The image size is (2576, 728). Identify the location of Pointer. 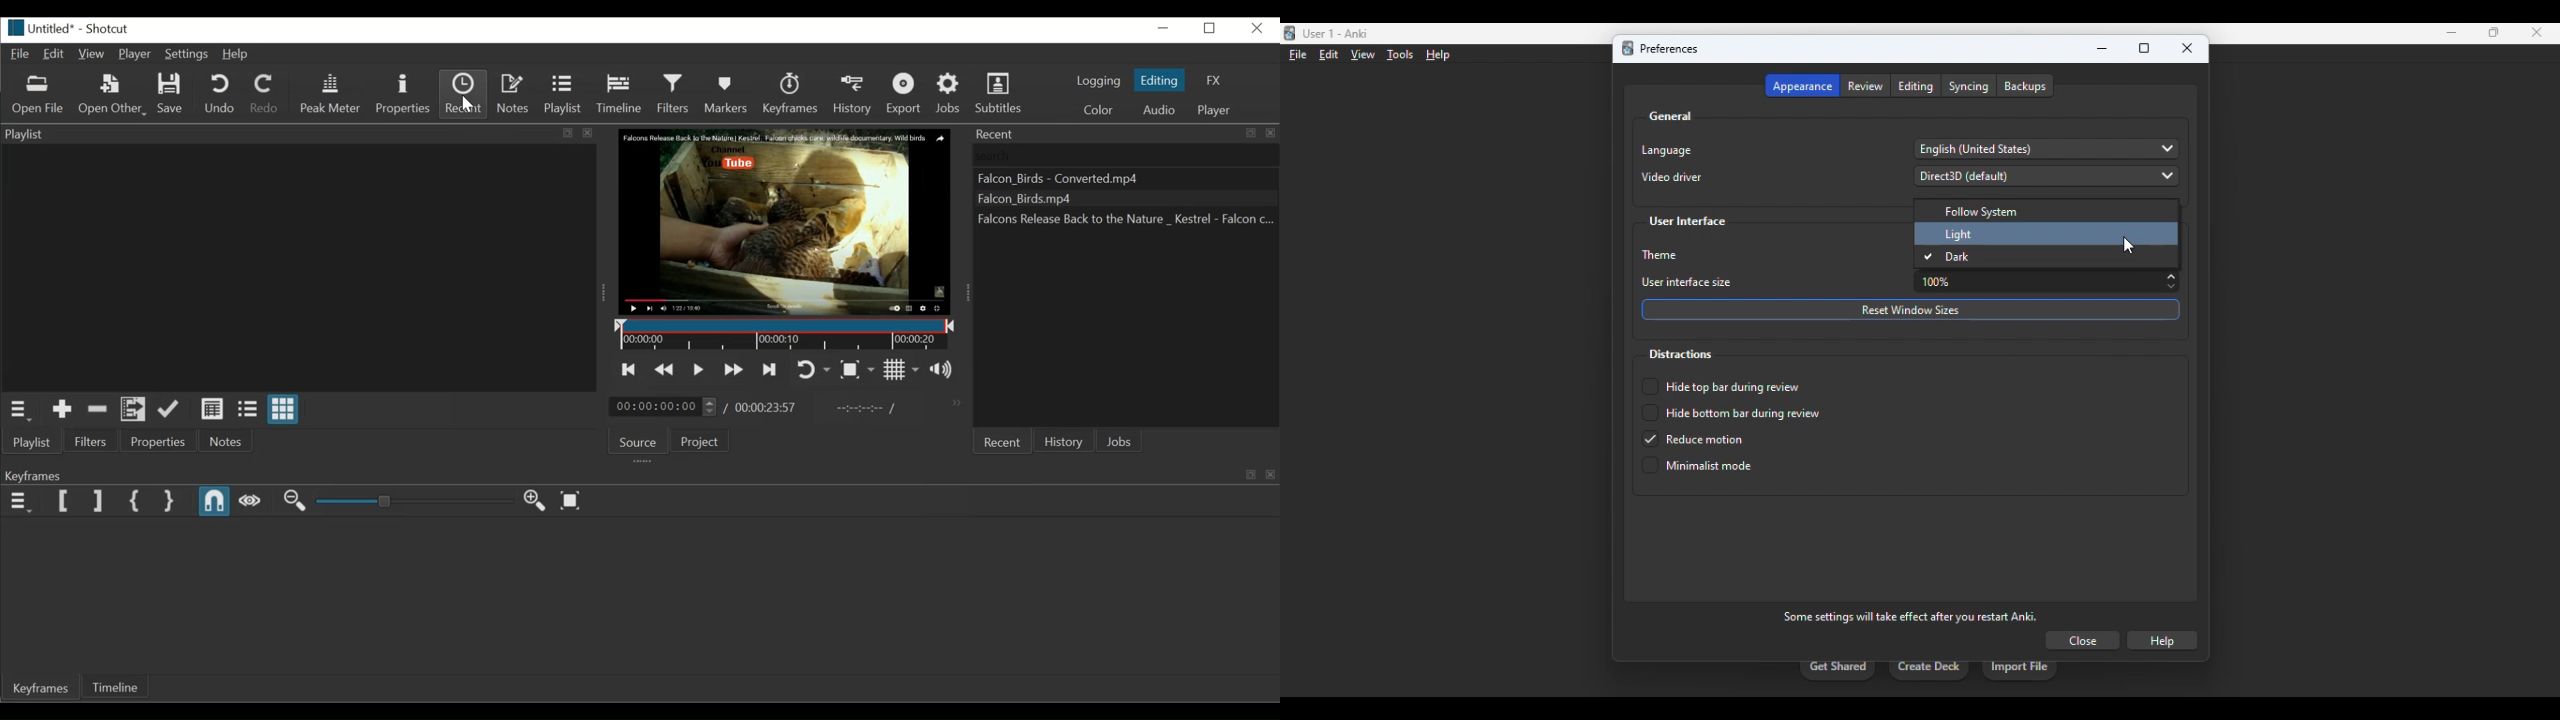
(469, 105).